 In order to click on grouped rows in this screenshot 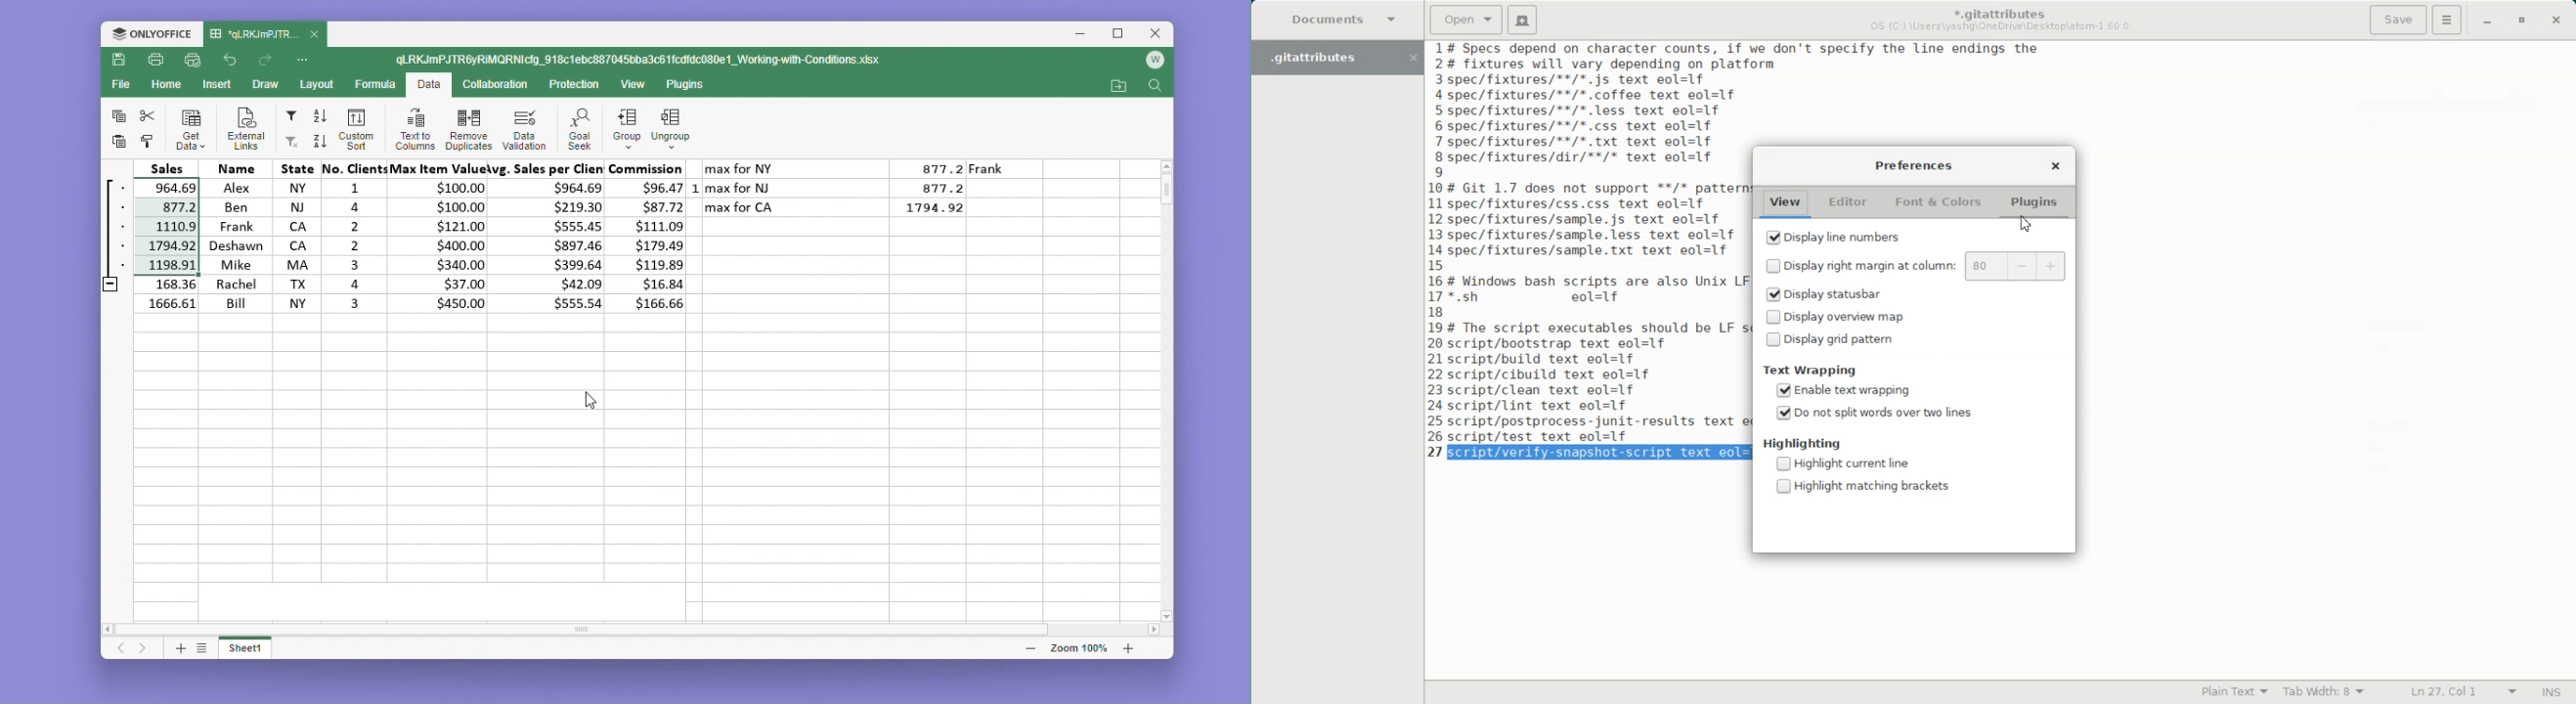, I will do `click(109, 236)`.